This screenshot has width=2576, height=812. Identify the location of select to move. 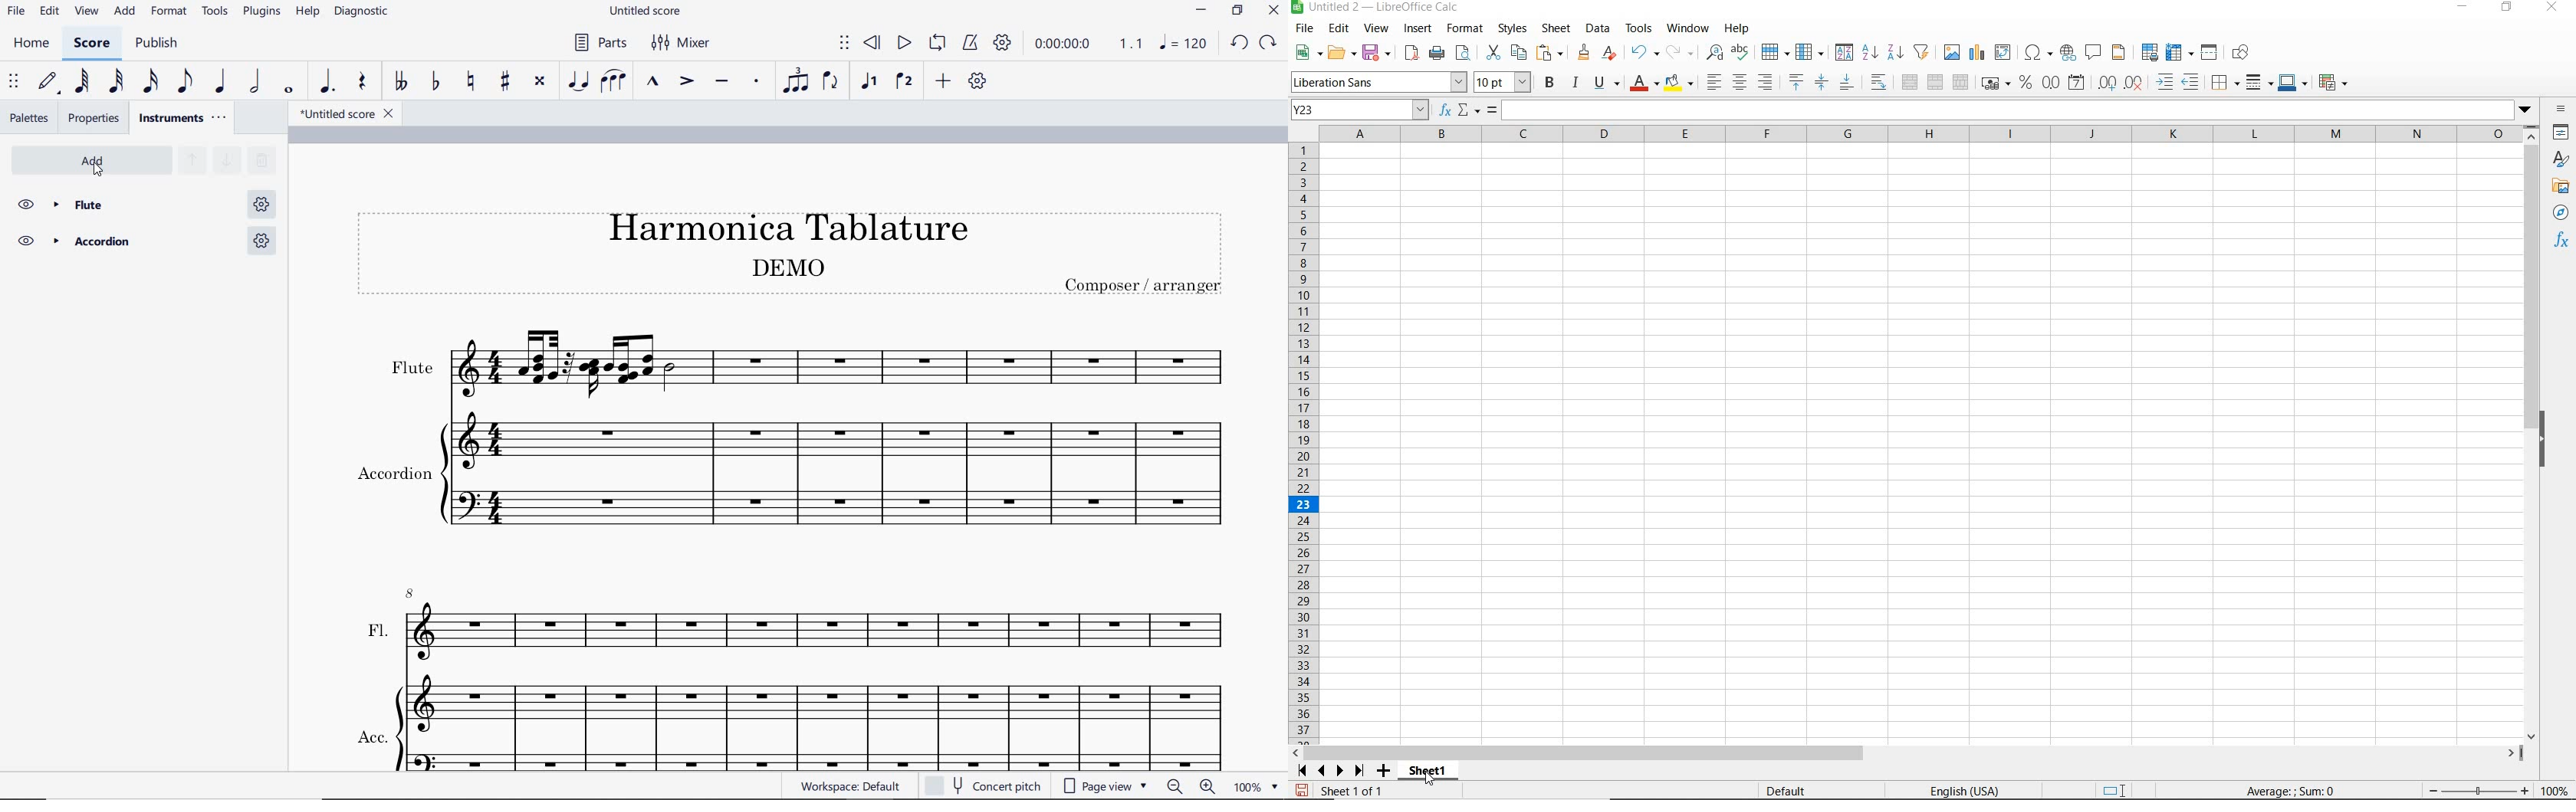
(844, 44).